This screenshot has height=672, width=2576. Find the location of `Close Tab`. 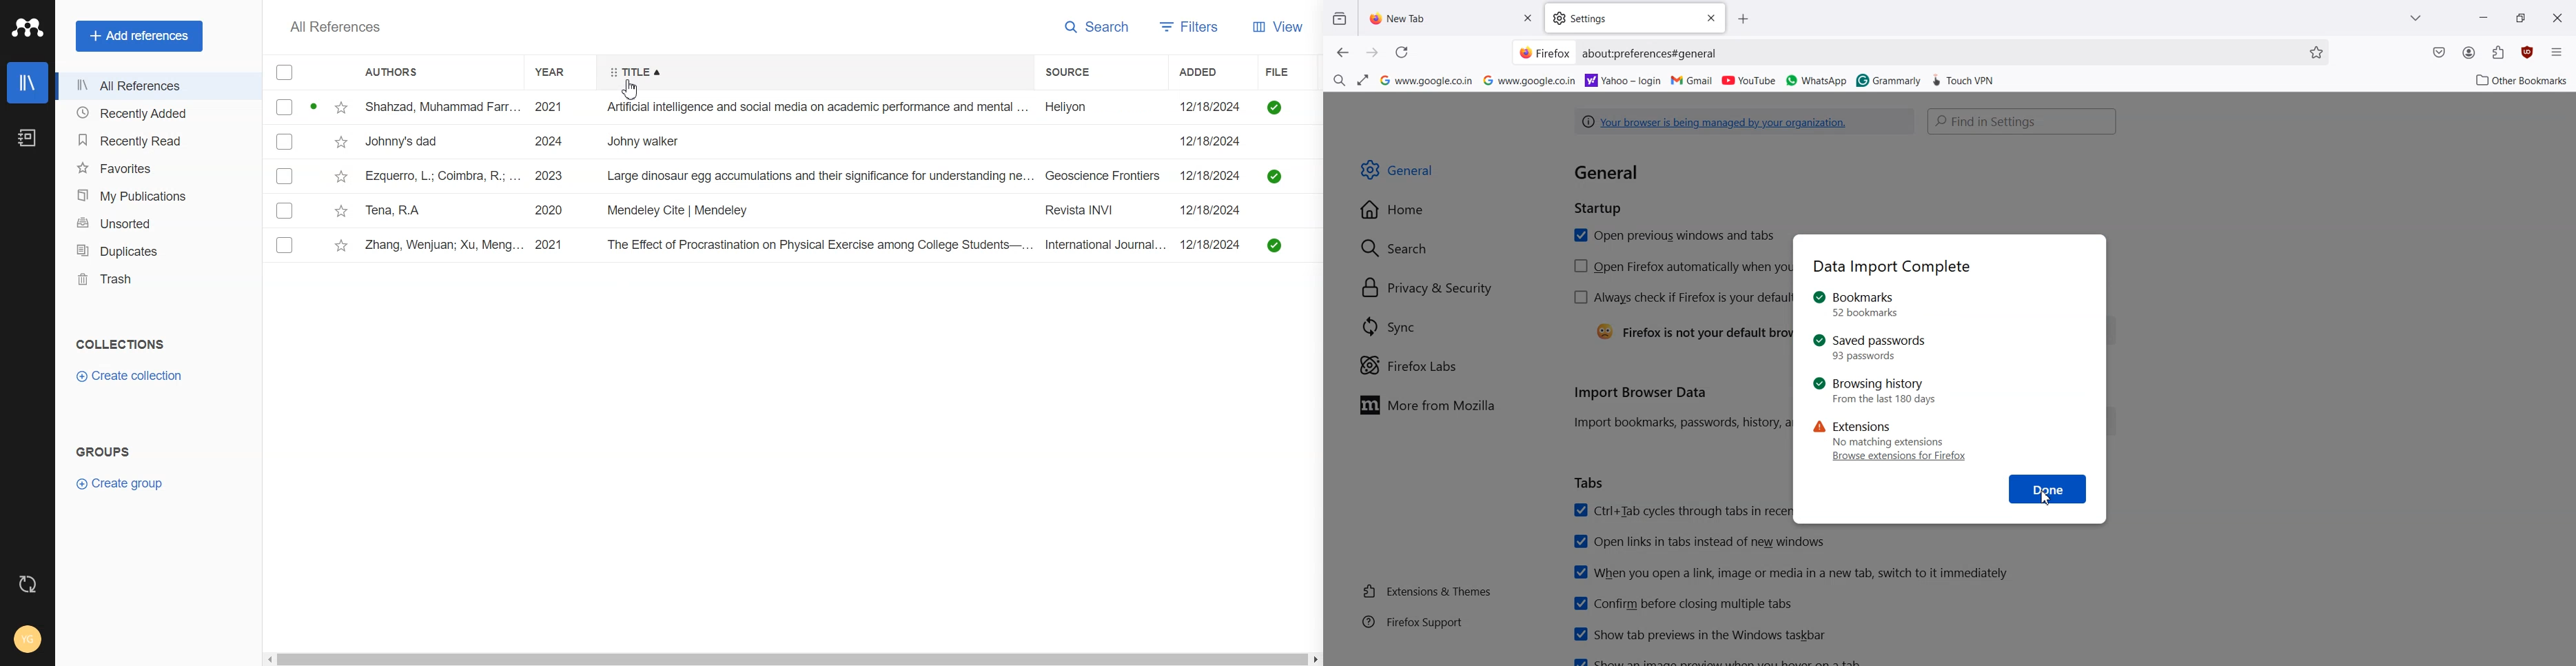

Close Tab is located at coordinates (1527, 18).